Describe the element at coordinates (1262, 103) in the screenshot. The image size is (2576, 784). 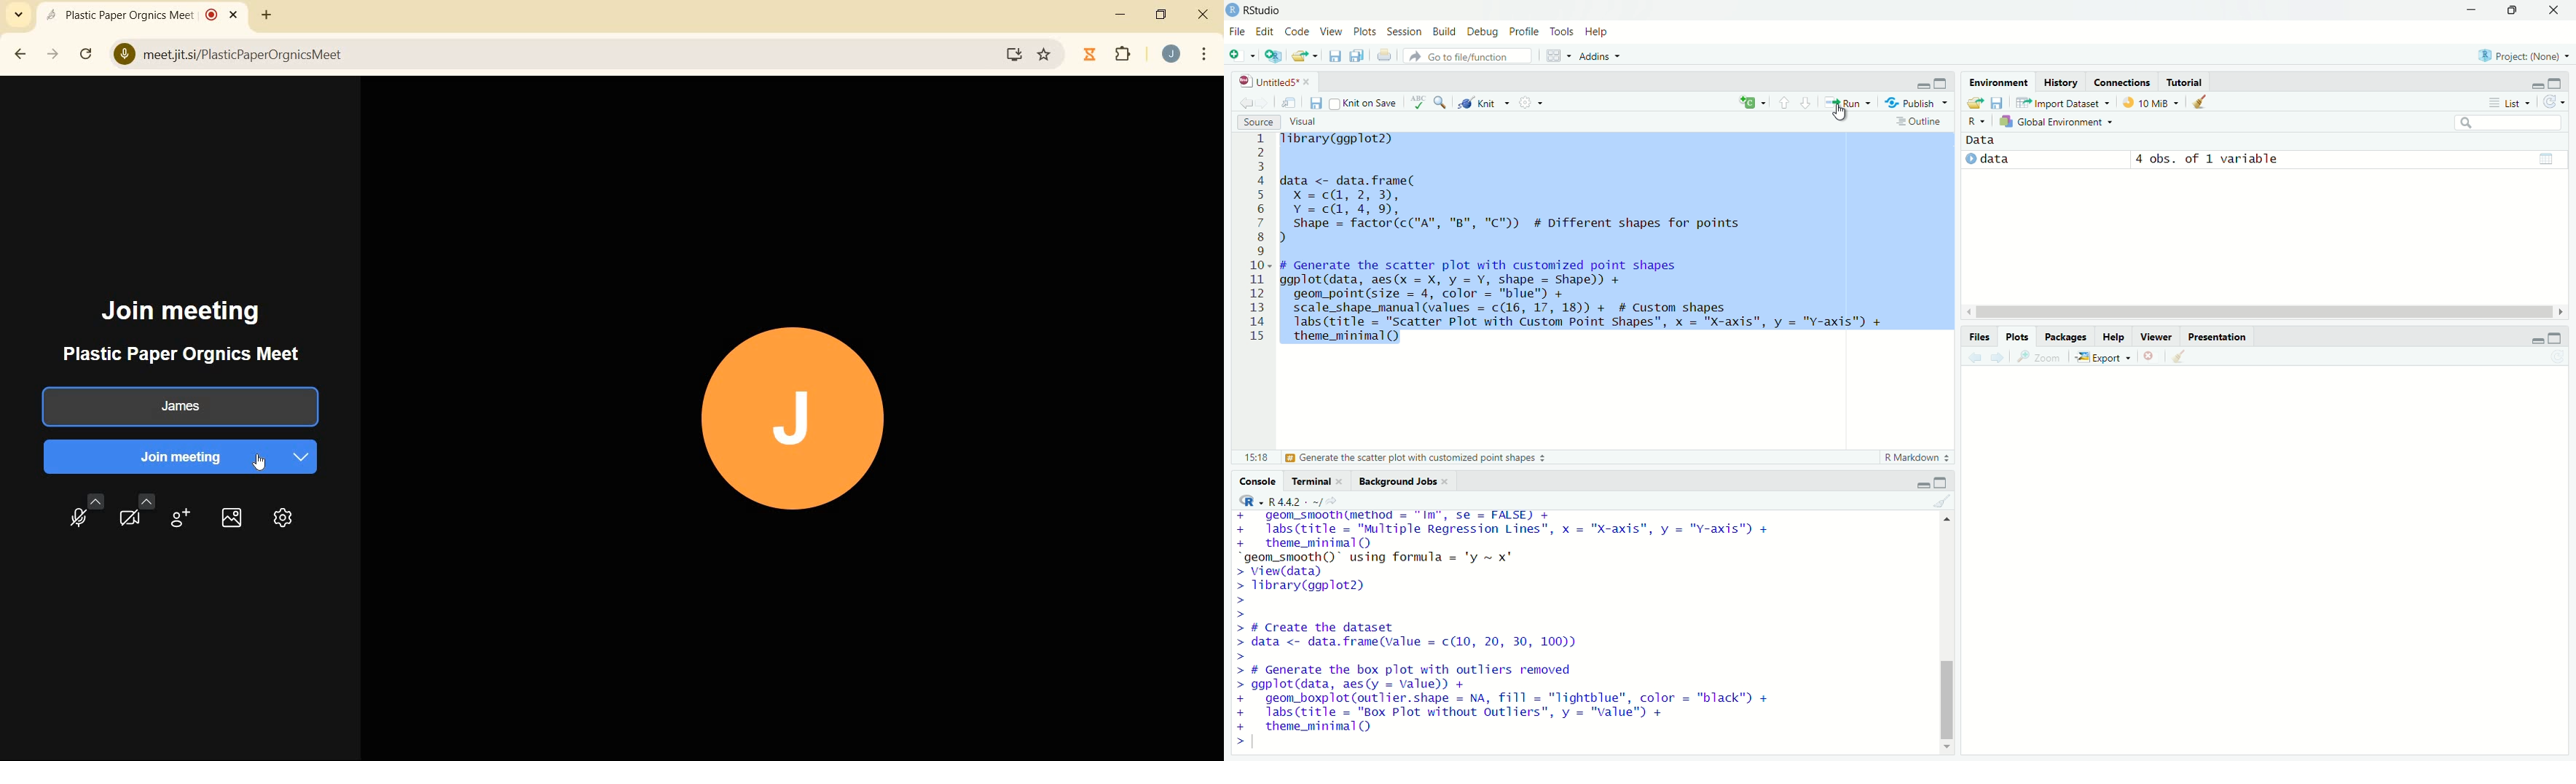
I see `Go forward to next source location` at that location.